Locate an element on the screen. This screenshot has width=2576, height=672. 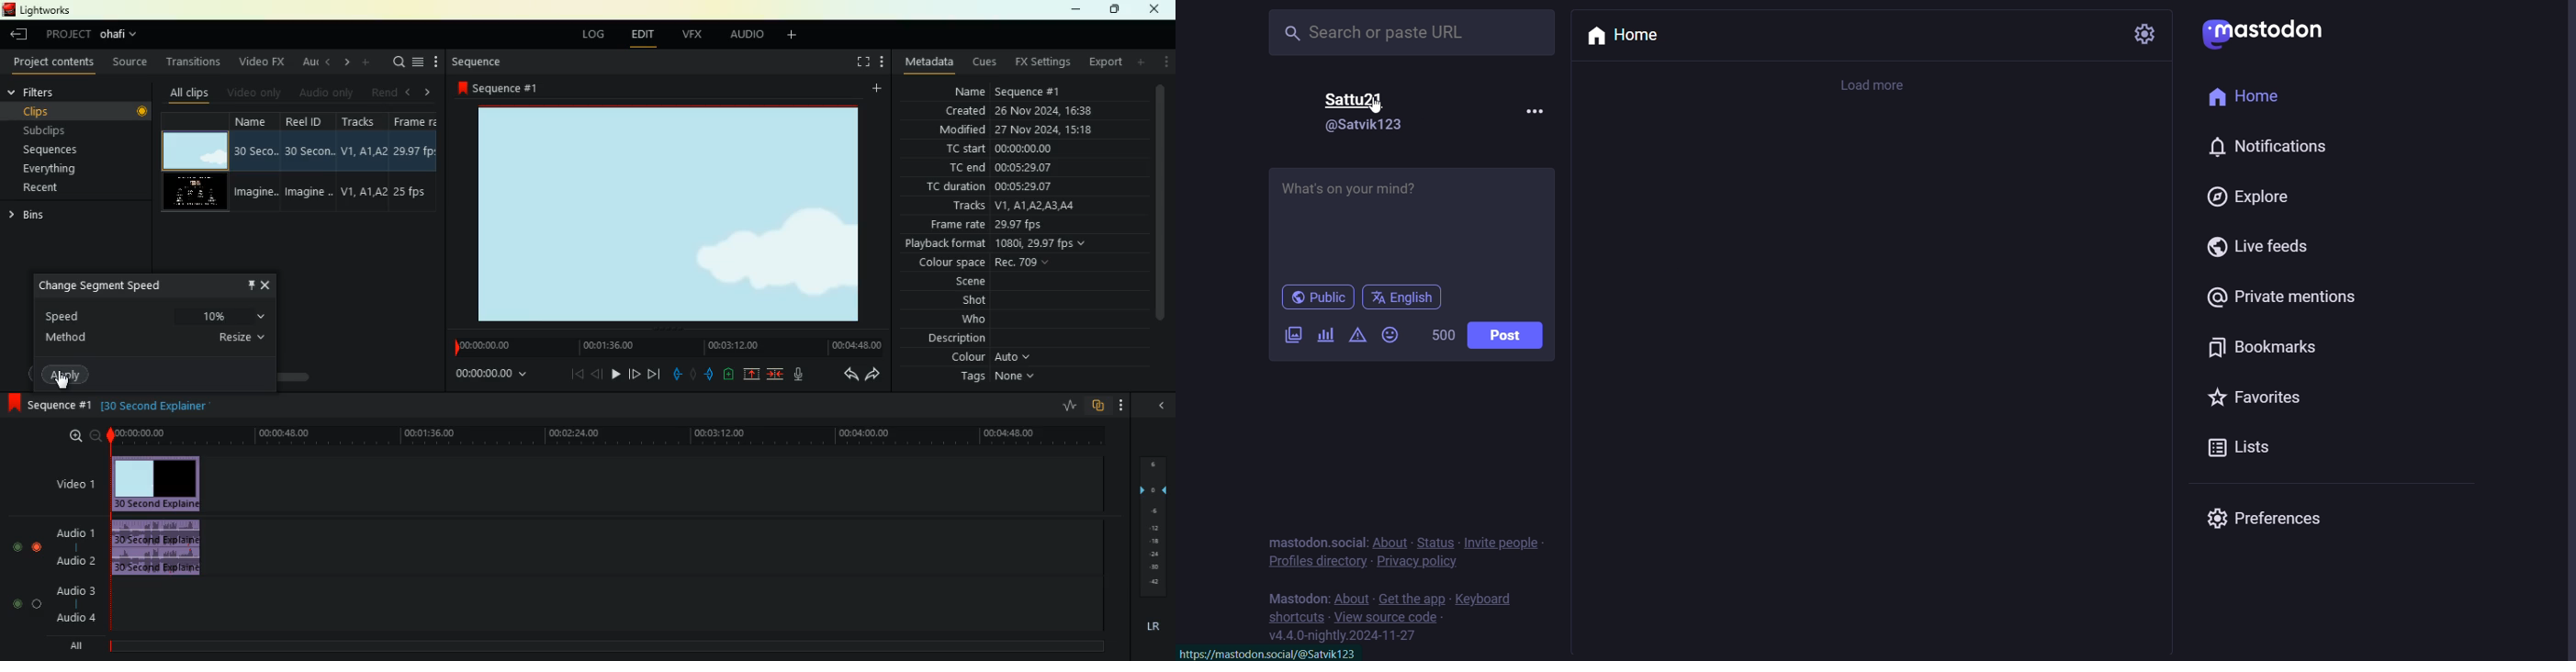
button is located at coordinates (141, 111).